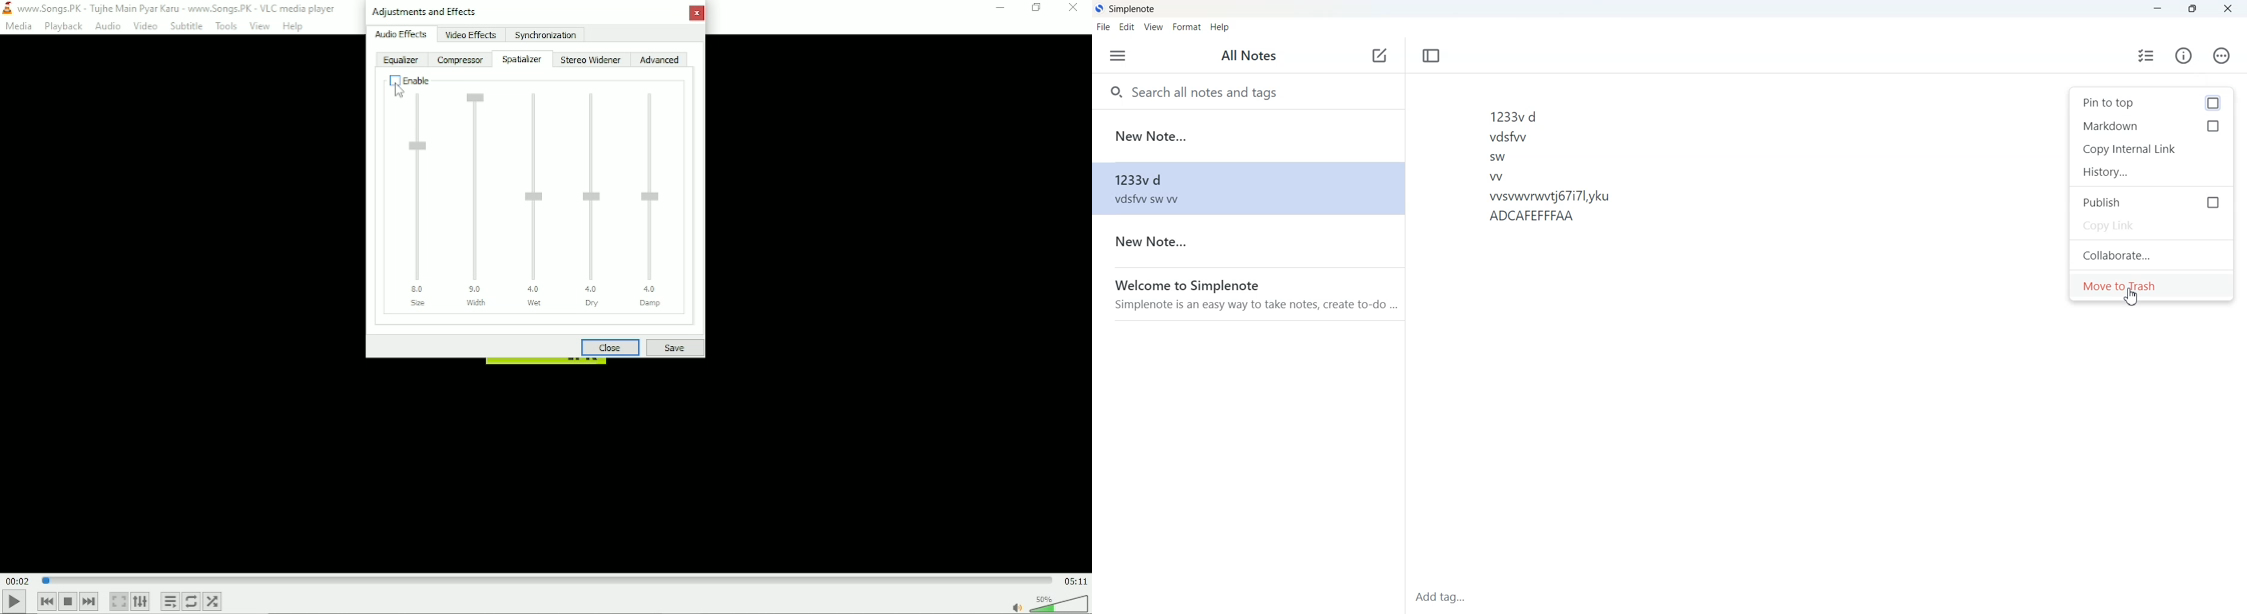 The image size is (2268, 616). Describe the element at coordinates (409, 80) in the screenshot. I see `Disabled` at that location.